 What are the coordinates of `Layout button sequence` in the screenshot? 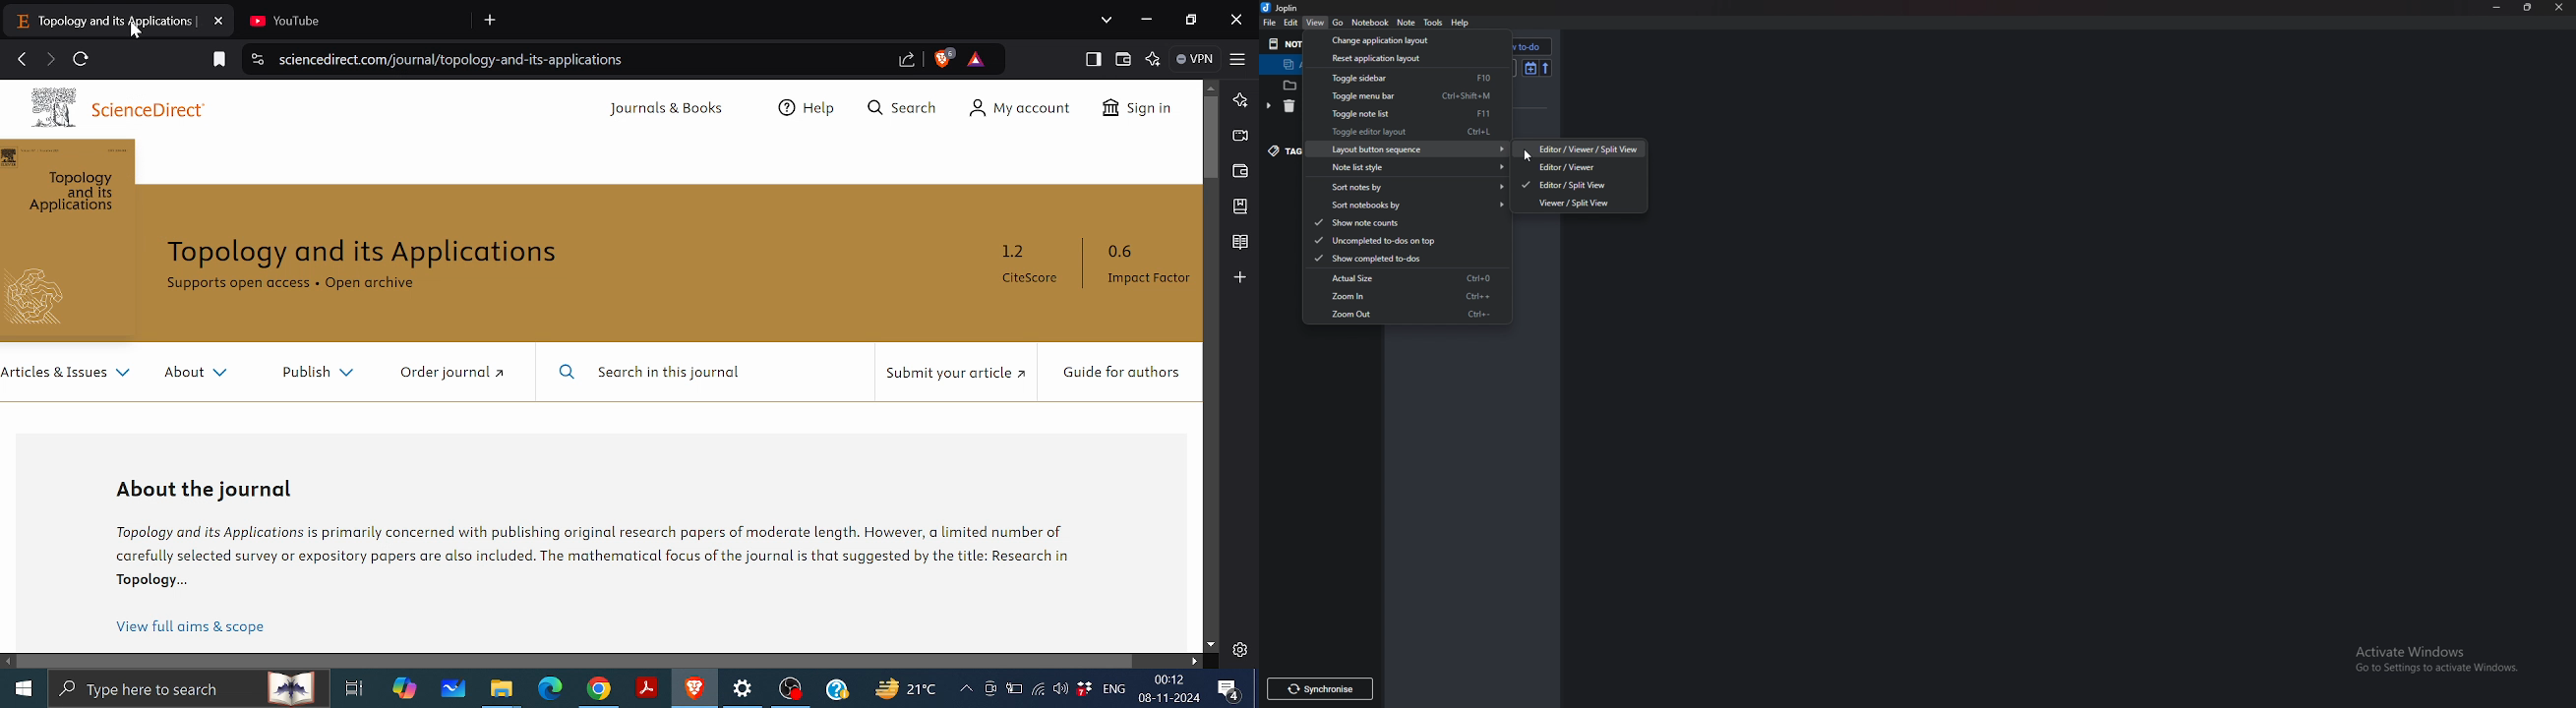 It's located at (1413, 150).